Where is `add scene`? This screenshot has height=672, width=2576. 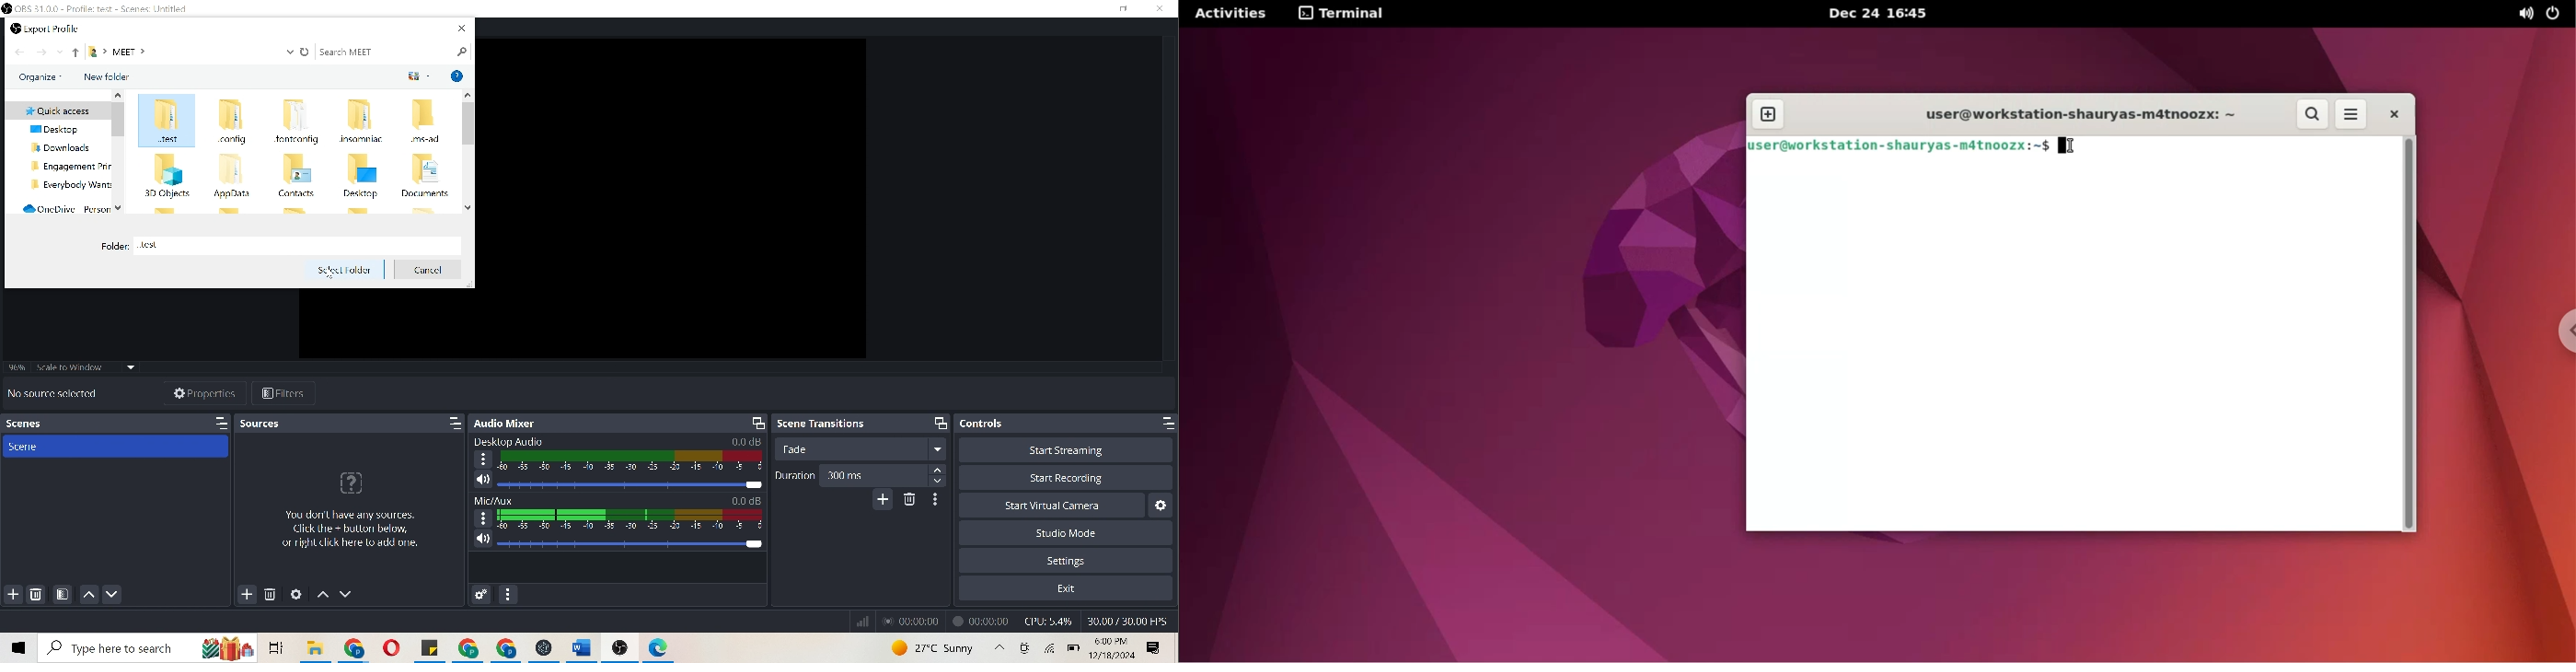
add scene is located at coordinates (12, 593).